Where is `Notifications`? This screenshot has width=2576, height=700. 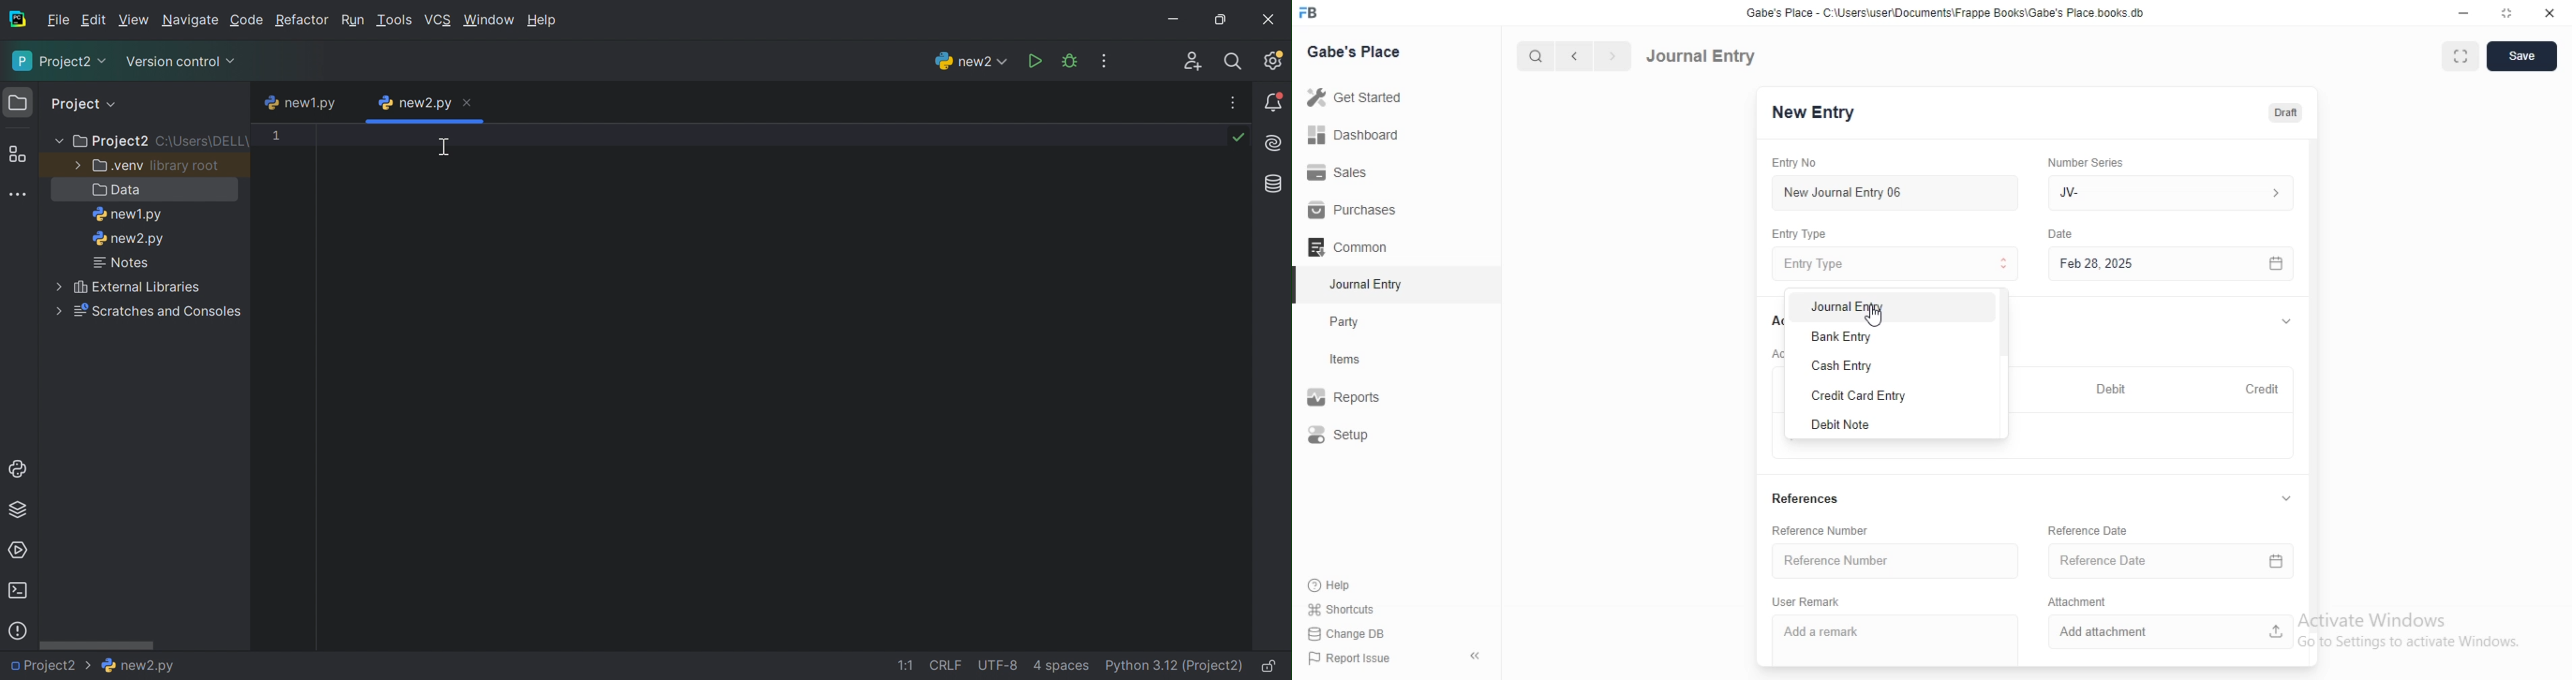
Notifications is located at coordinates (1274, 103).